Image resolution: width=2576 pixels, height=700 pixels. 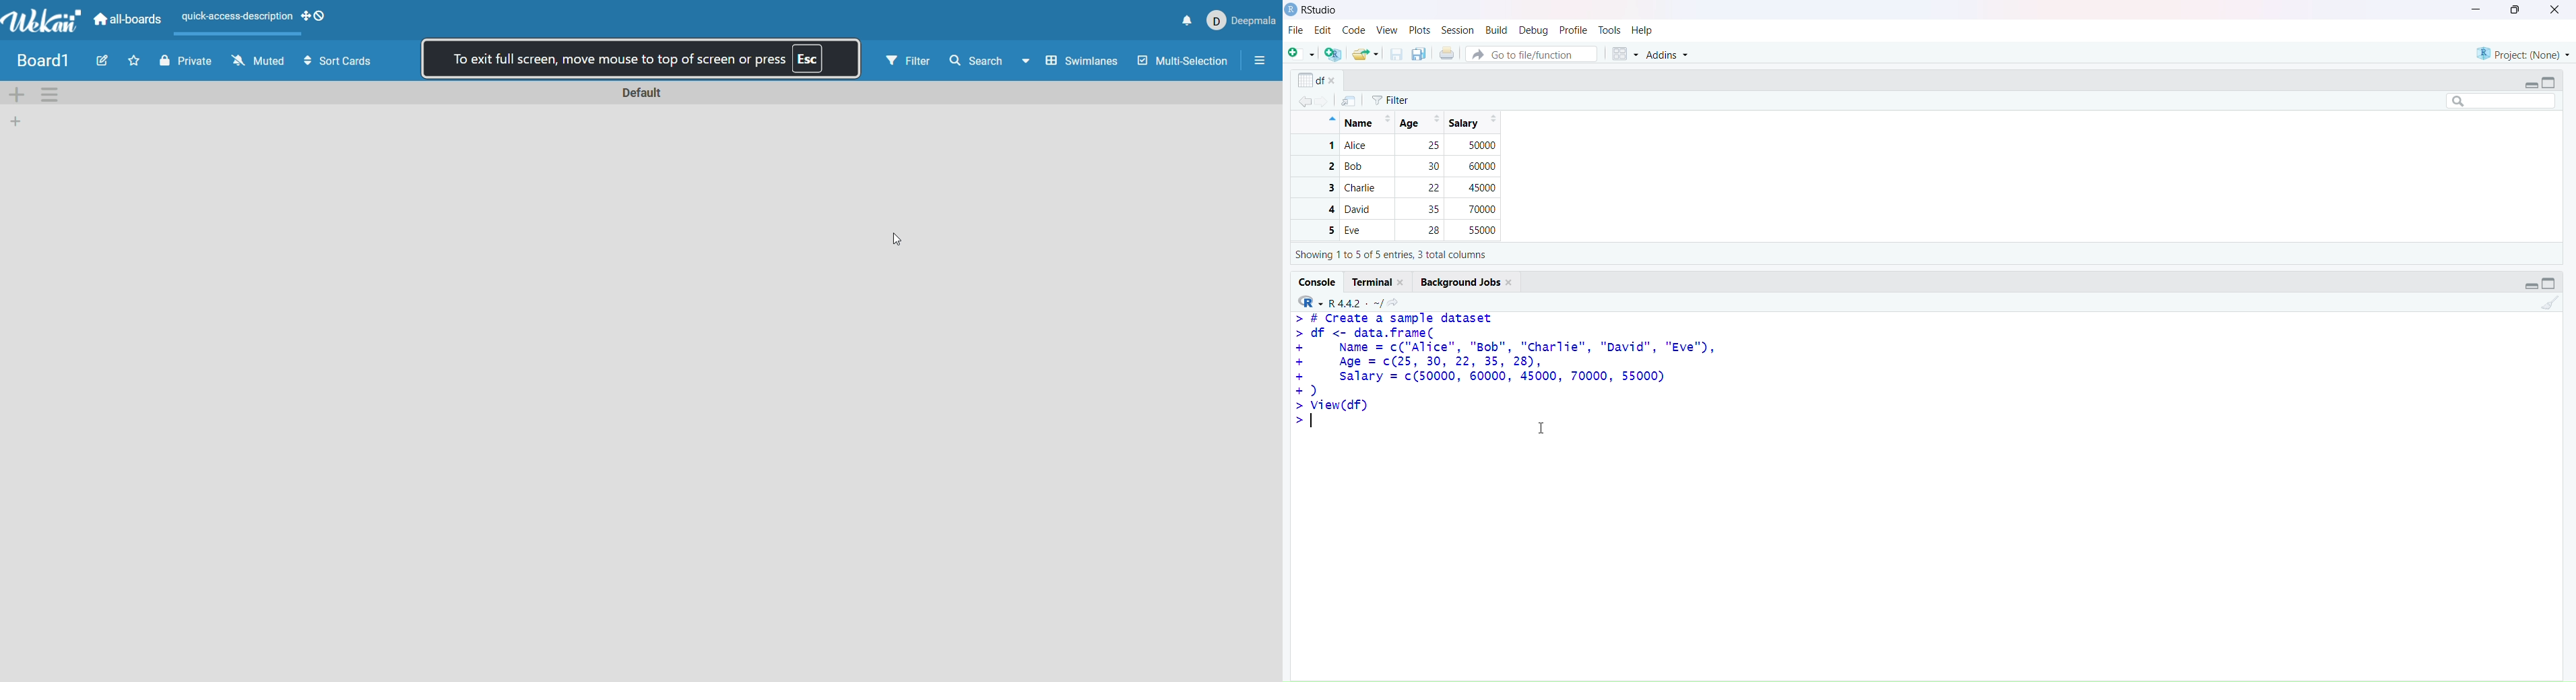 What do you see at coordinates (645, 57) in the screenshot?
I see `text` at bounding box center [645, 57].